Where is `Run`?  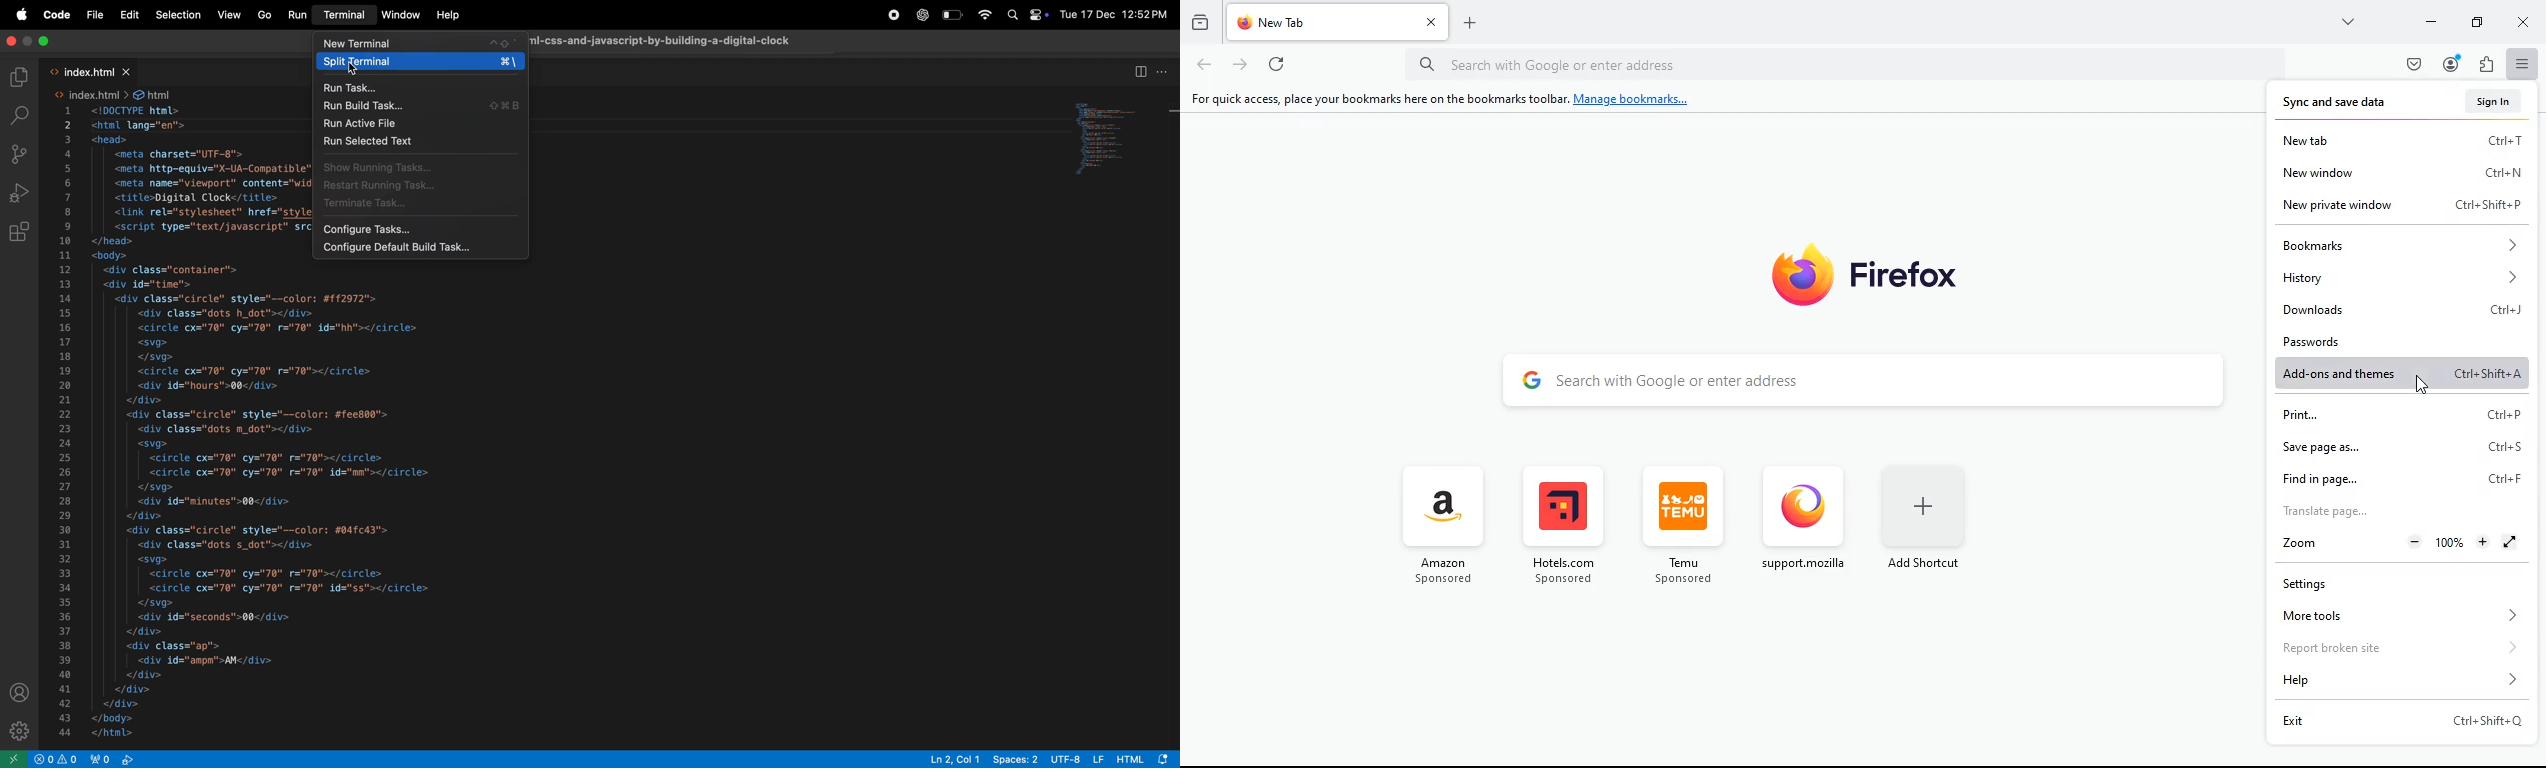
Run is located at coordinates (298, 14).